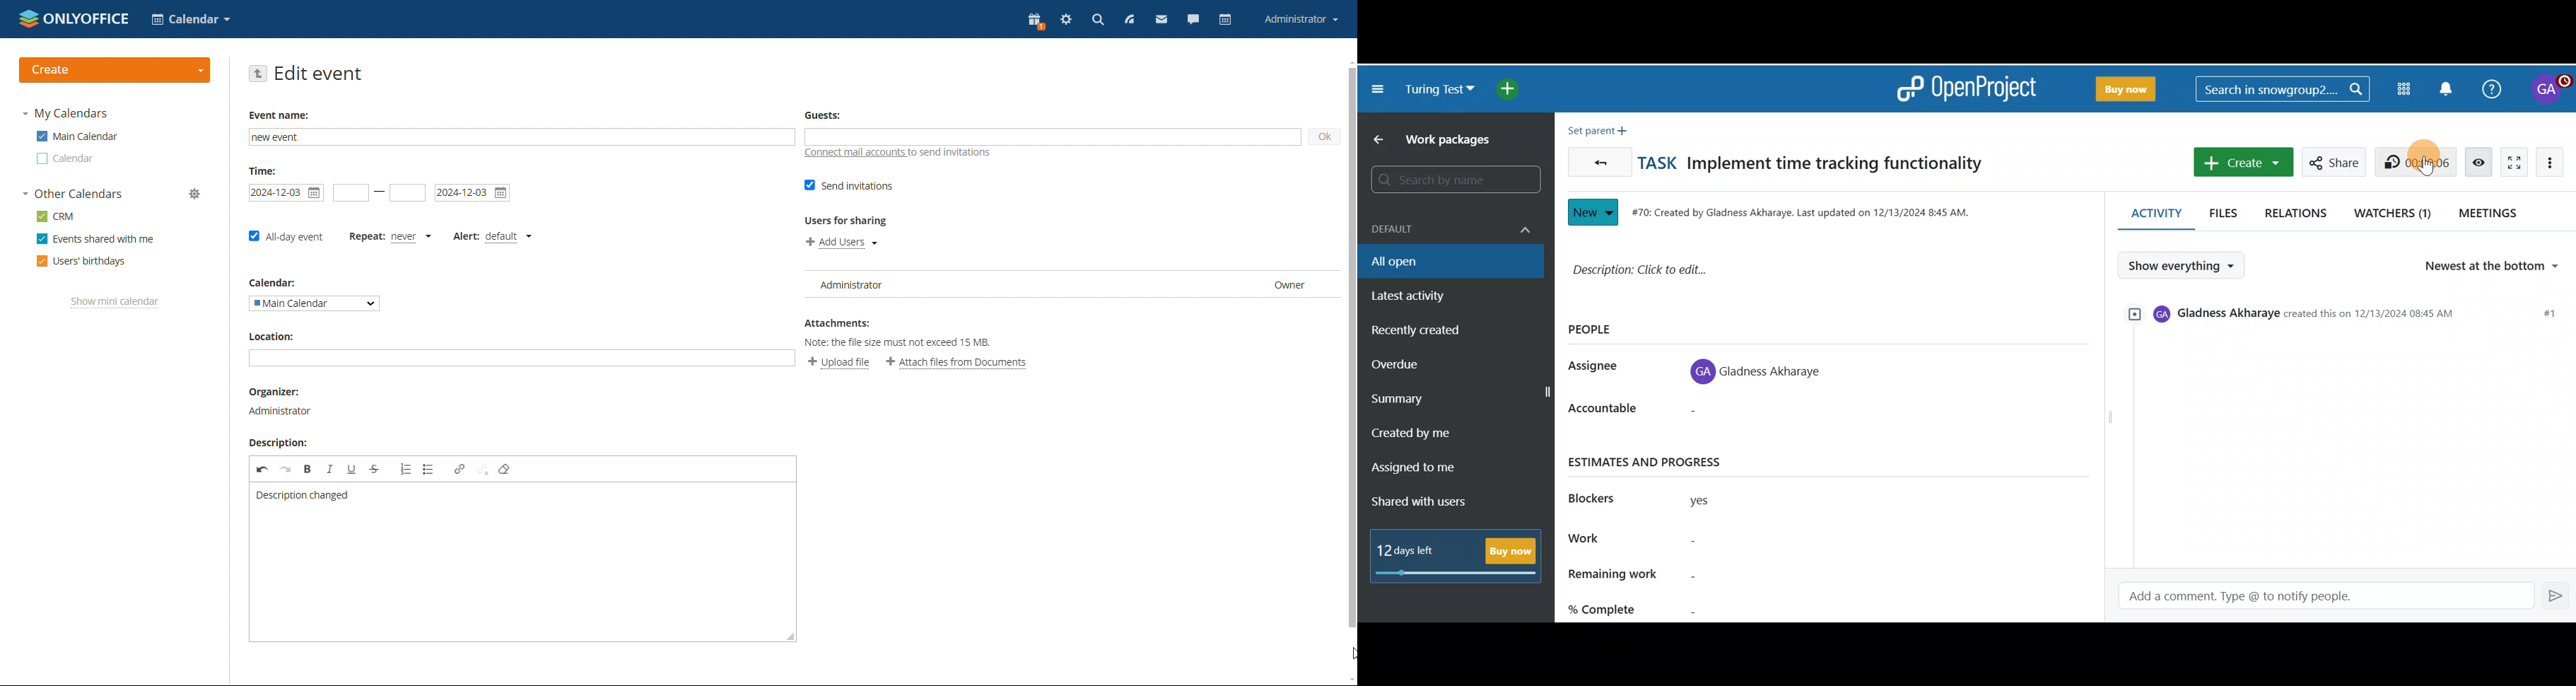  I want to click on Work packages, so click(1454, 142).